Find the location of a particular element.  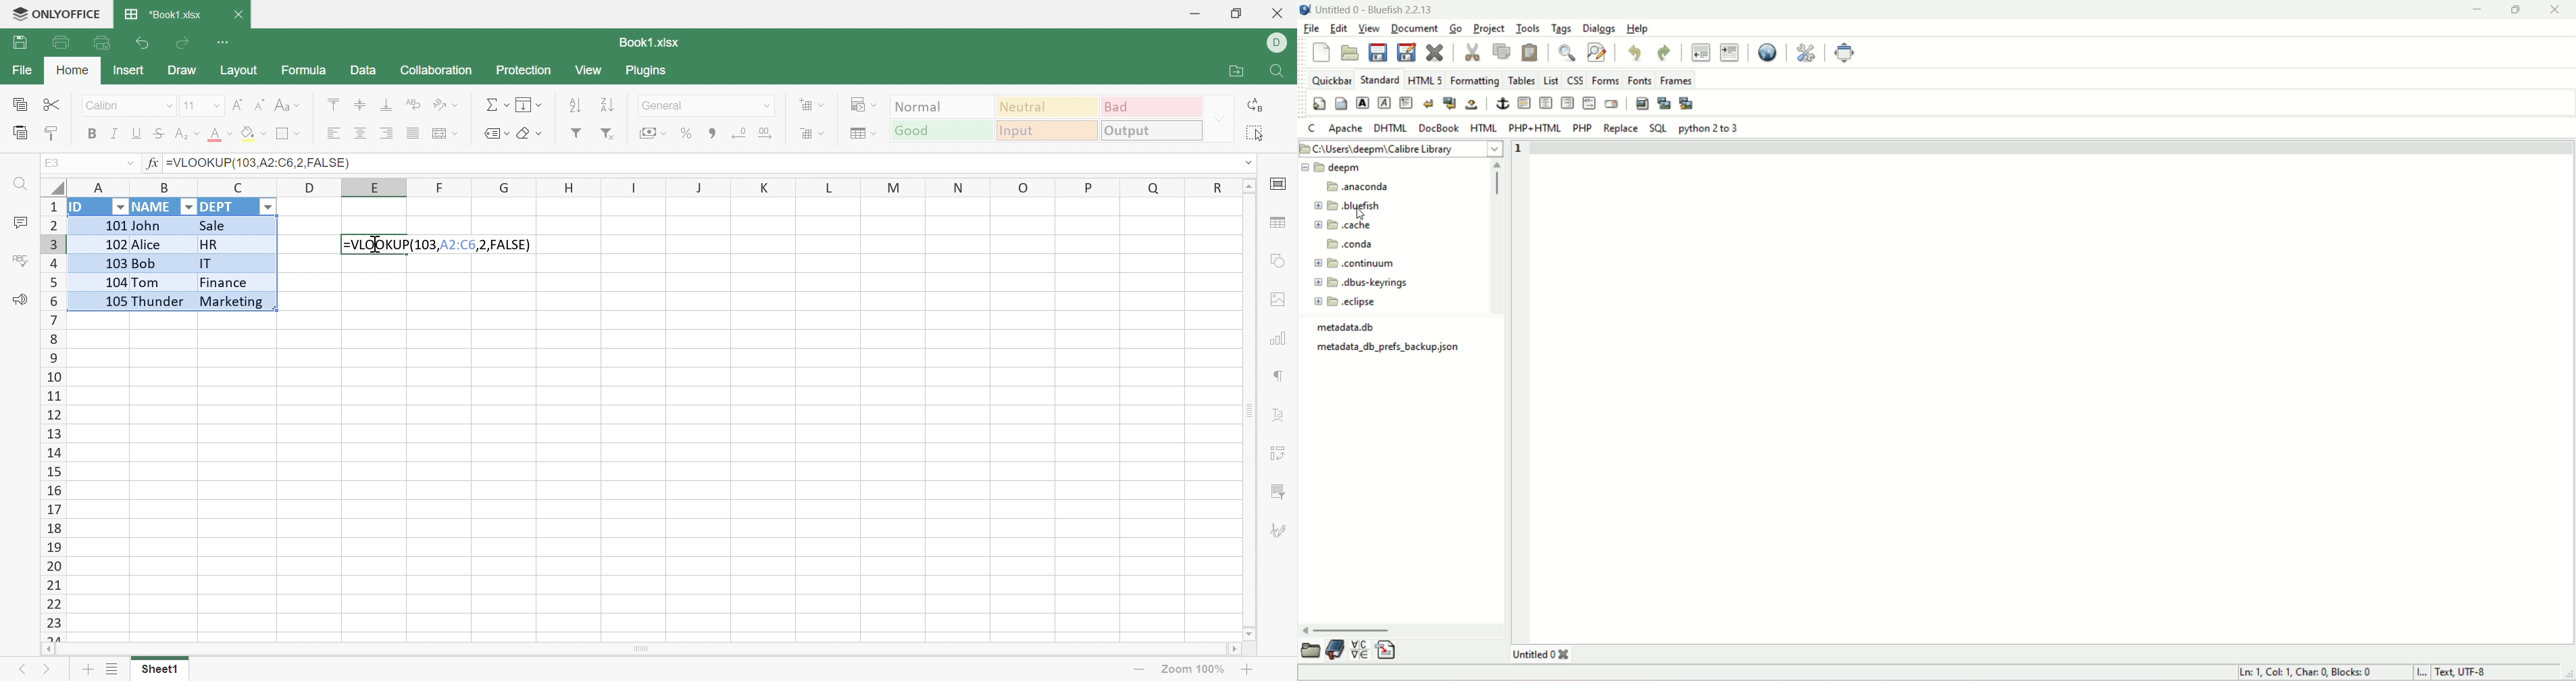

close is located at coordinates (1320, 53).